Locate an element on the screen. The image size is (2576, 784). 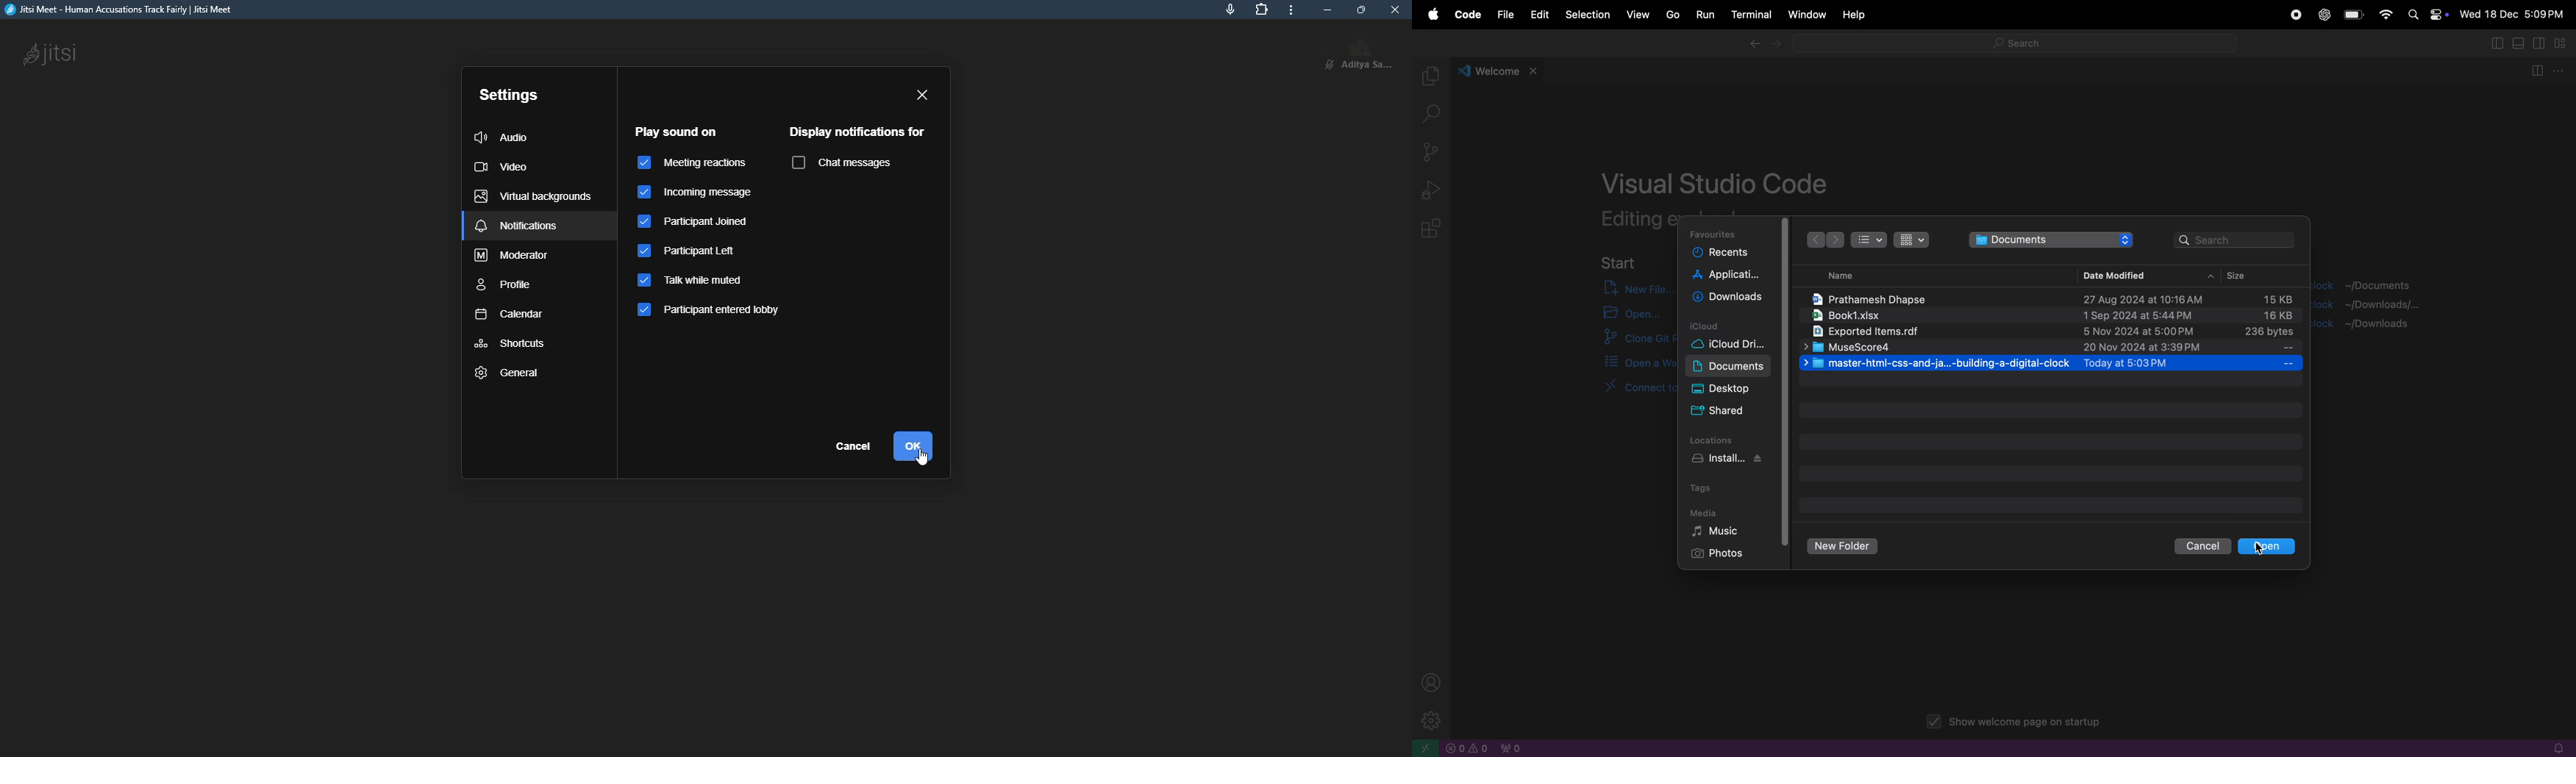
open input elements is located at coordinates (1628, 314).